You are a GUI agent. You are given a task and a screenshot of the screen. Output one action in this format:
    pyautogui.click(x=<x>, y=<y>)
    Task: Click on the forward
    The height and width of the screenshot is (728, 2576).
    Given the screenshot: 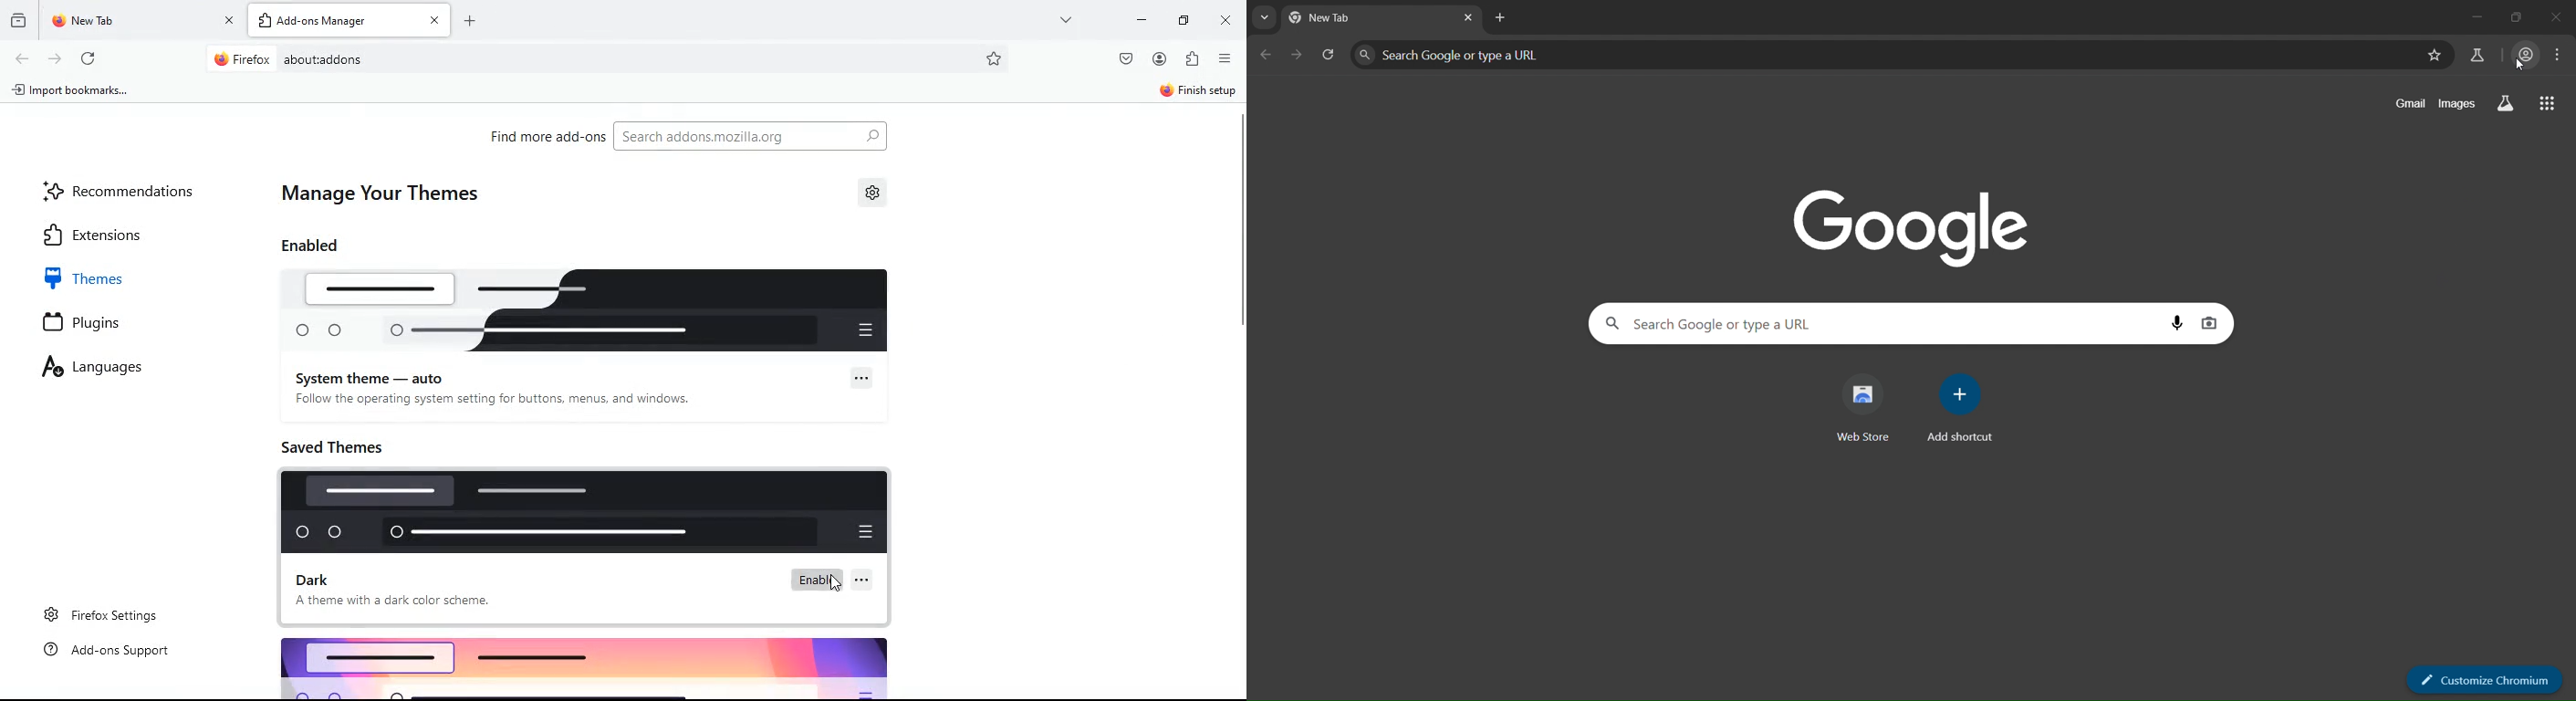 What is the action you would take?
    pyautogui.click(x=54, y=58)
    